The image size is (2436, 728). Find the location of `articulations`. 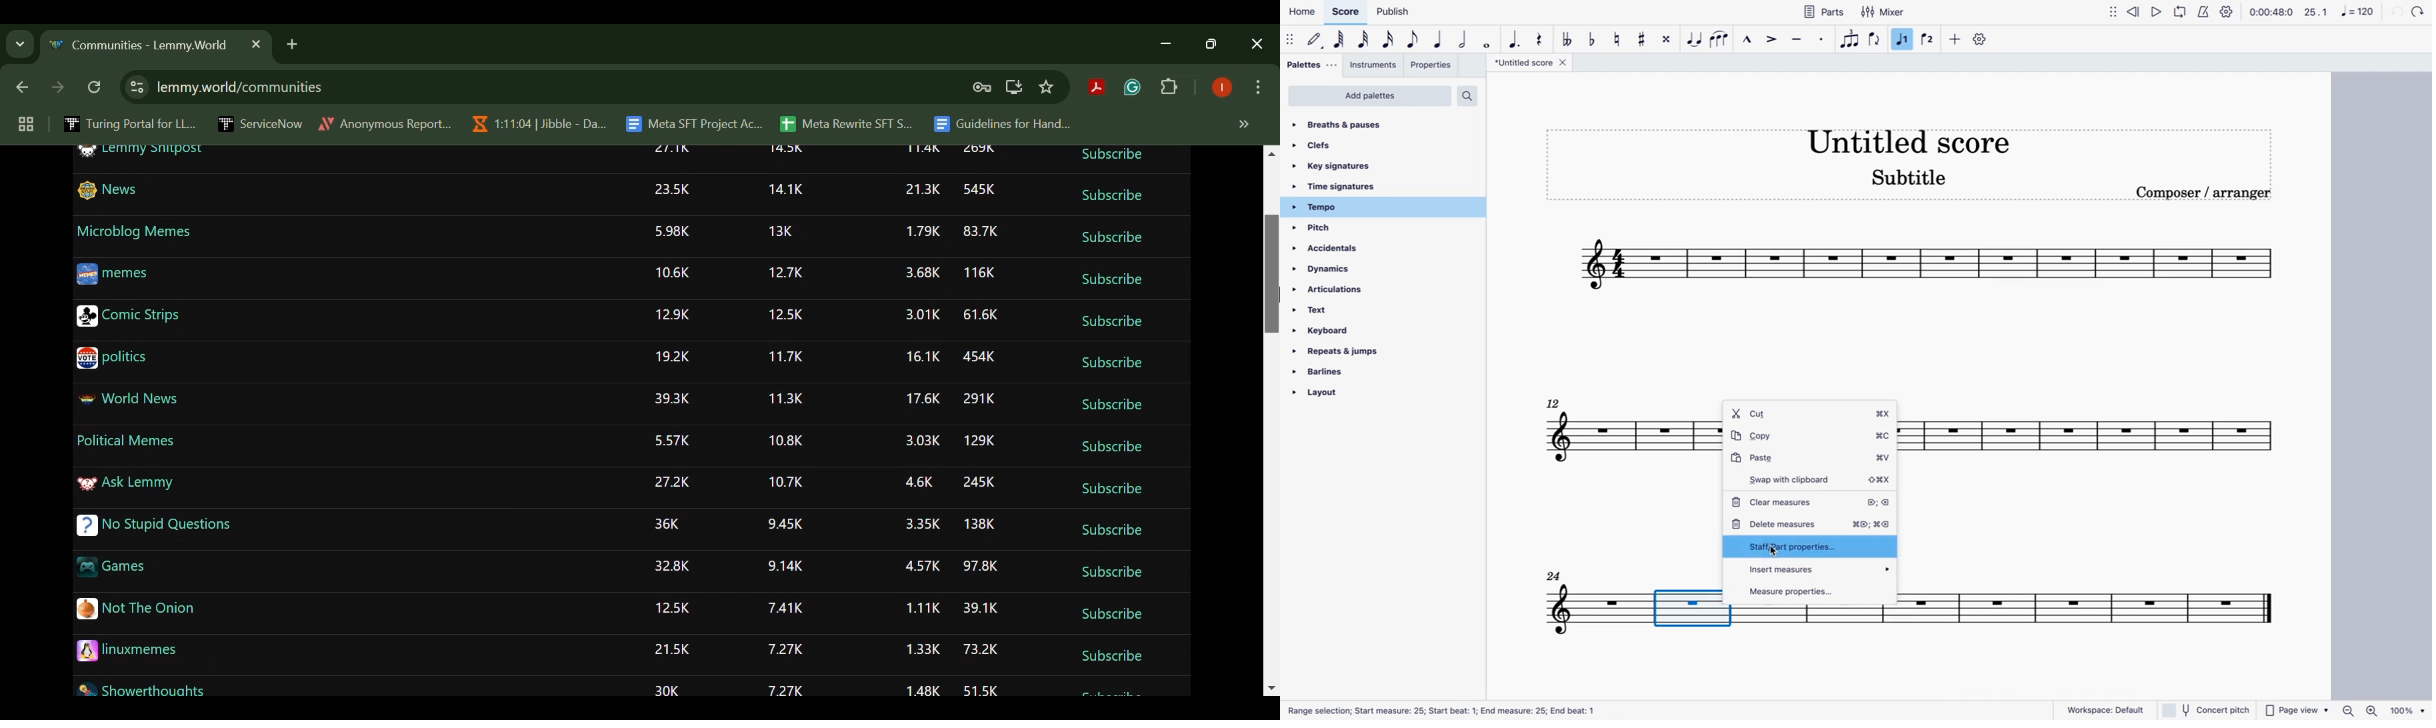

articulations is located at coordinates (1337, 288).